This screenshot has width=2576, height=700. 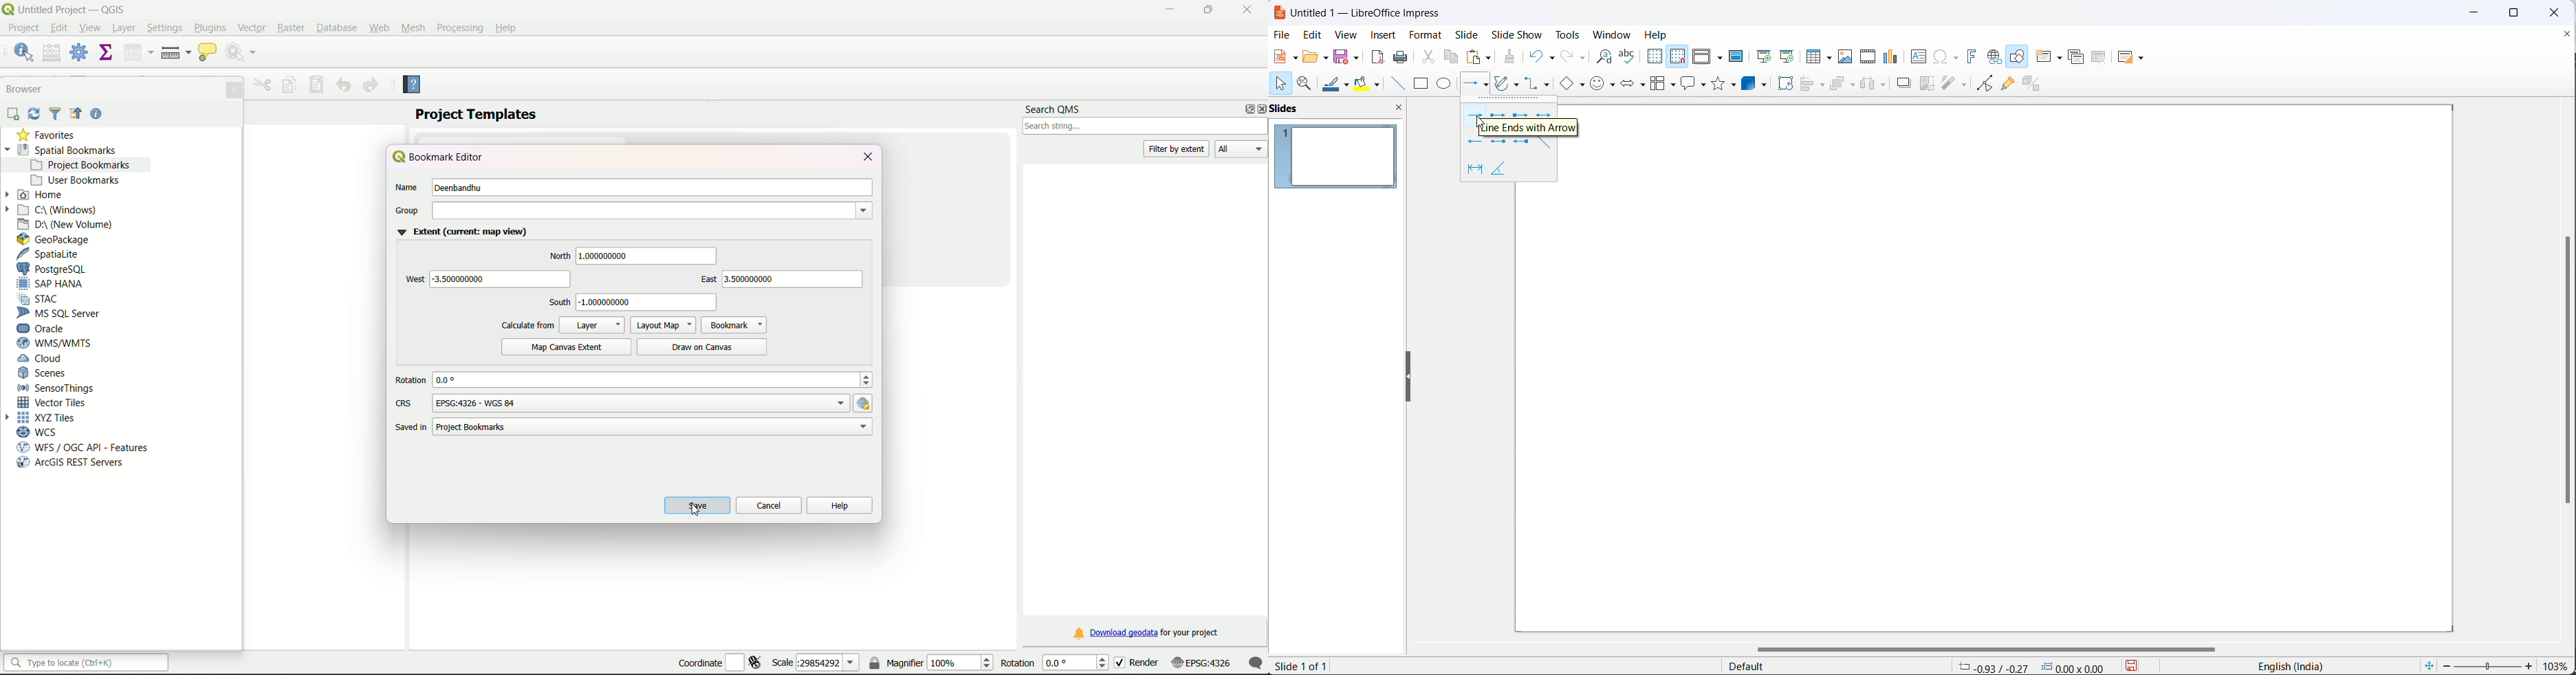 What do you see at coordinates (1057, 662) in the screenshot?
I see `rotation` at bounding box center [1057, 662].